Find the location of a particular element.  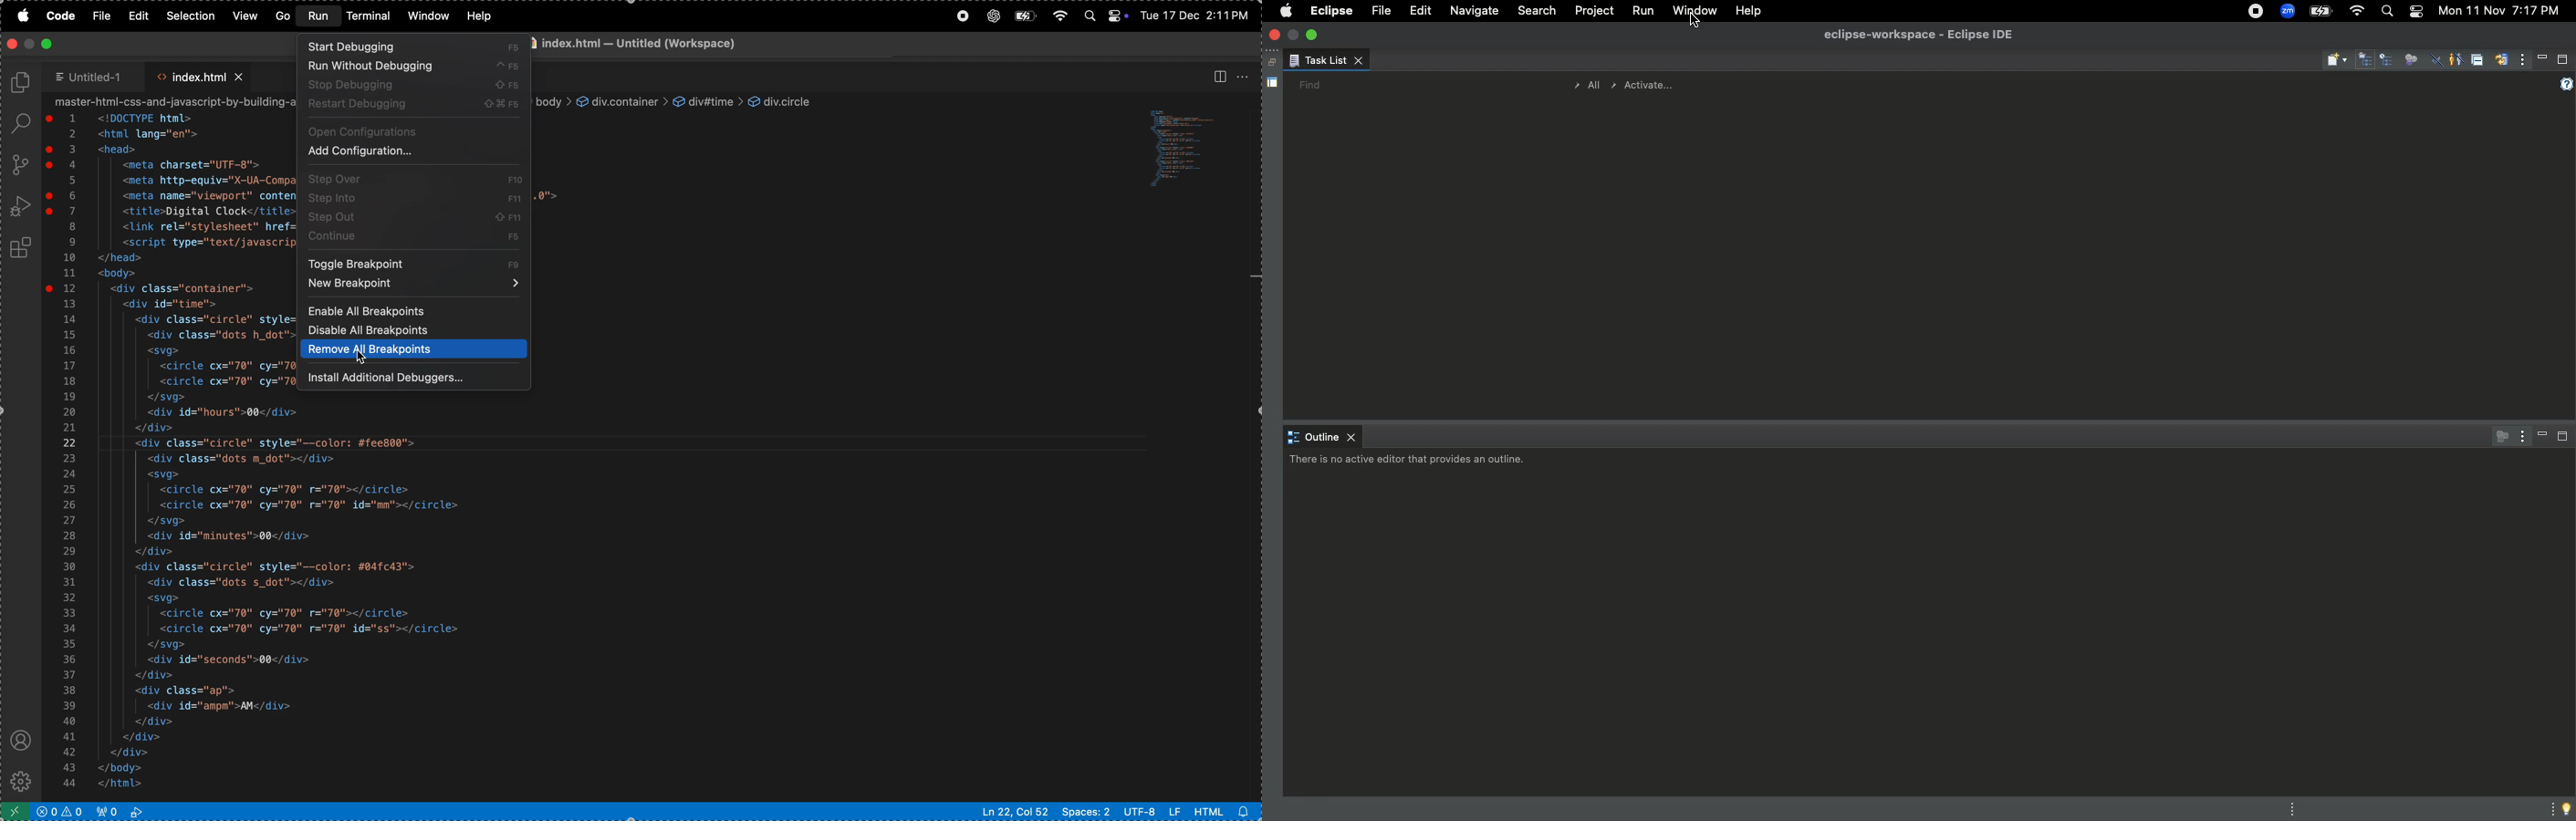

chatgpt is located at coordinates (991, 16).